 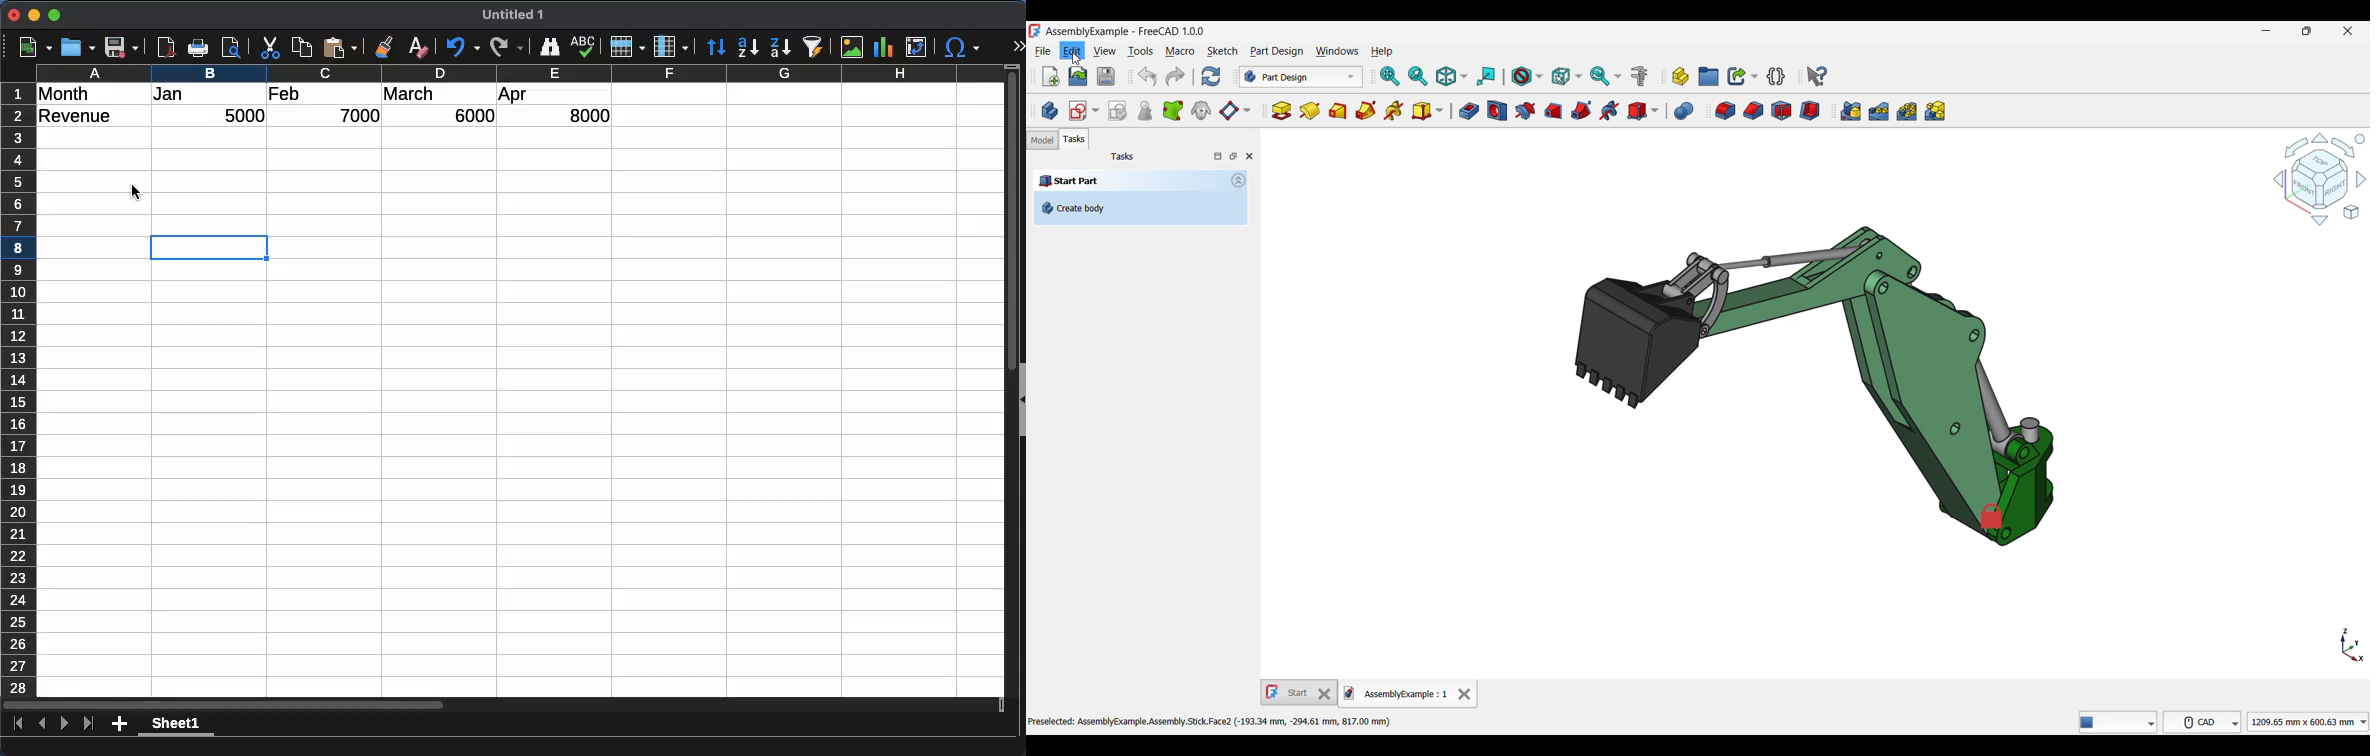 I want to click on 1209.65 mm x 600.63 mm, so click(x=2308, y=722).